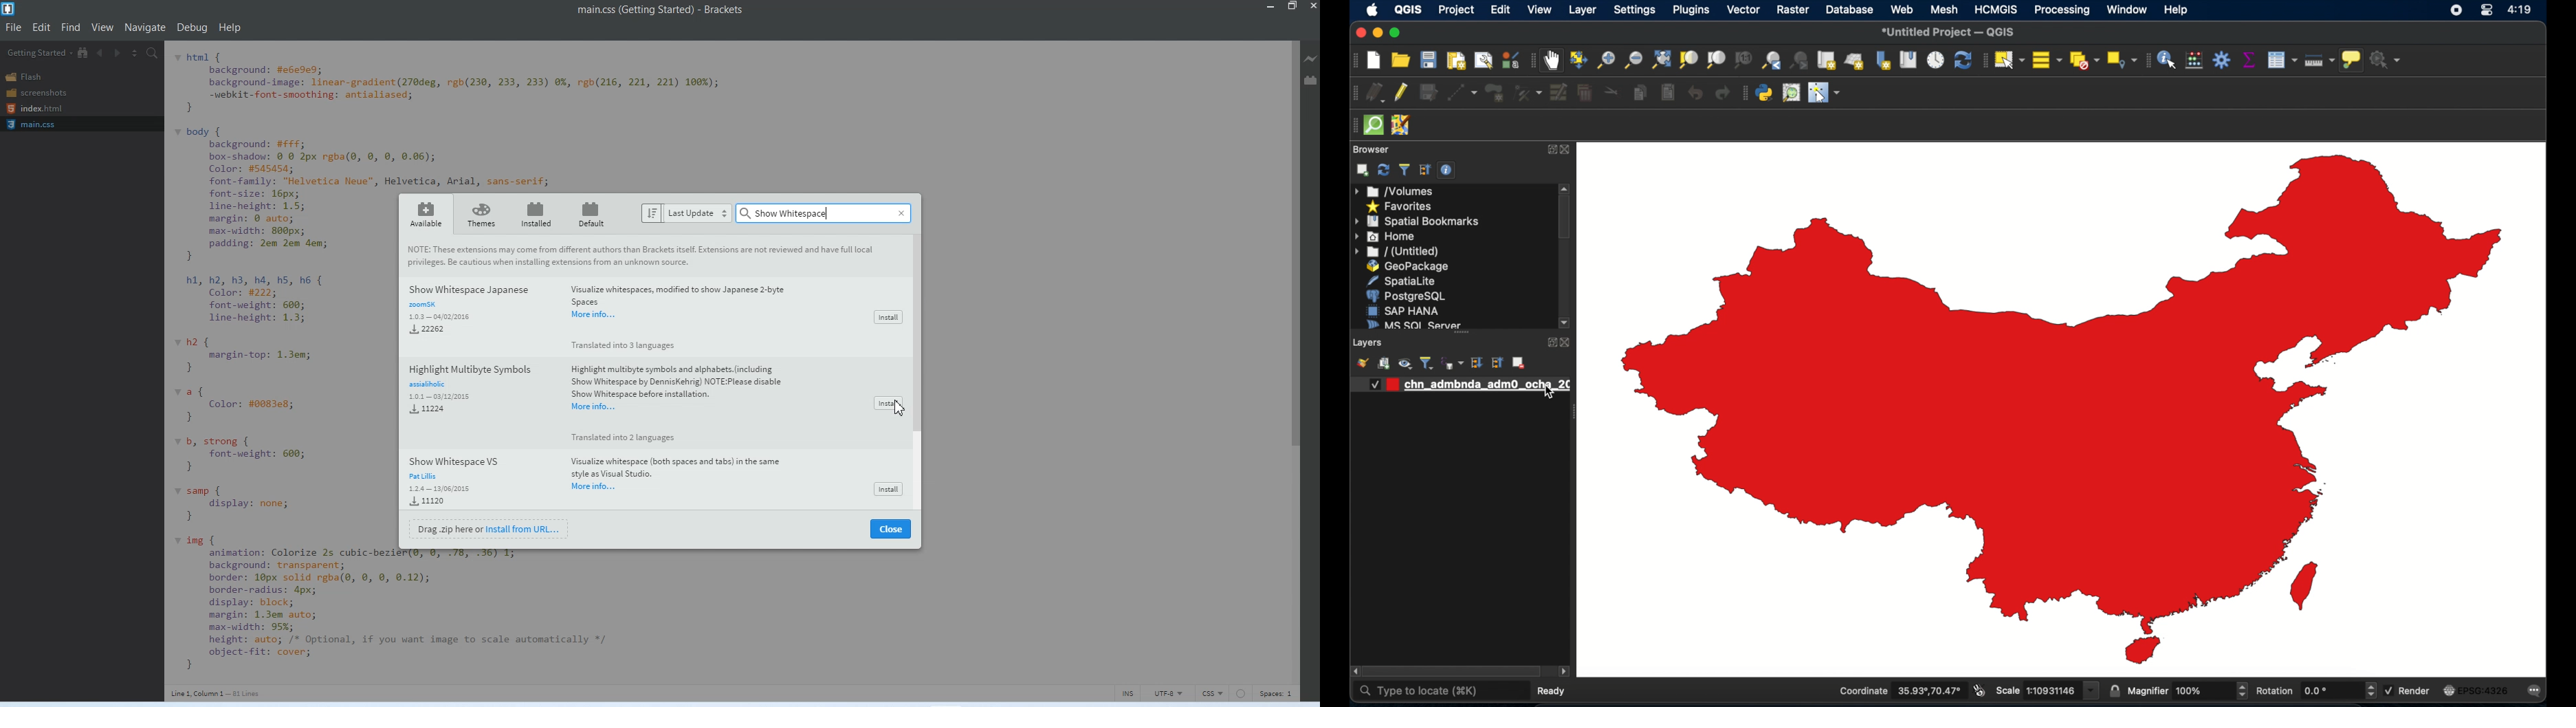 The image size is (2576, 728). What do you see at coordinates (1691, 12) in the screenshot?
I see `plugins` at bounding box center [1691, 12].